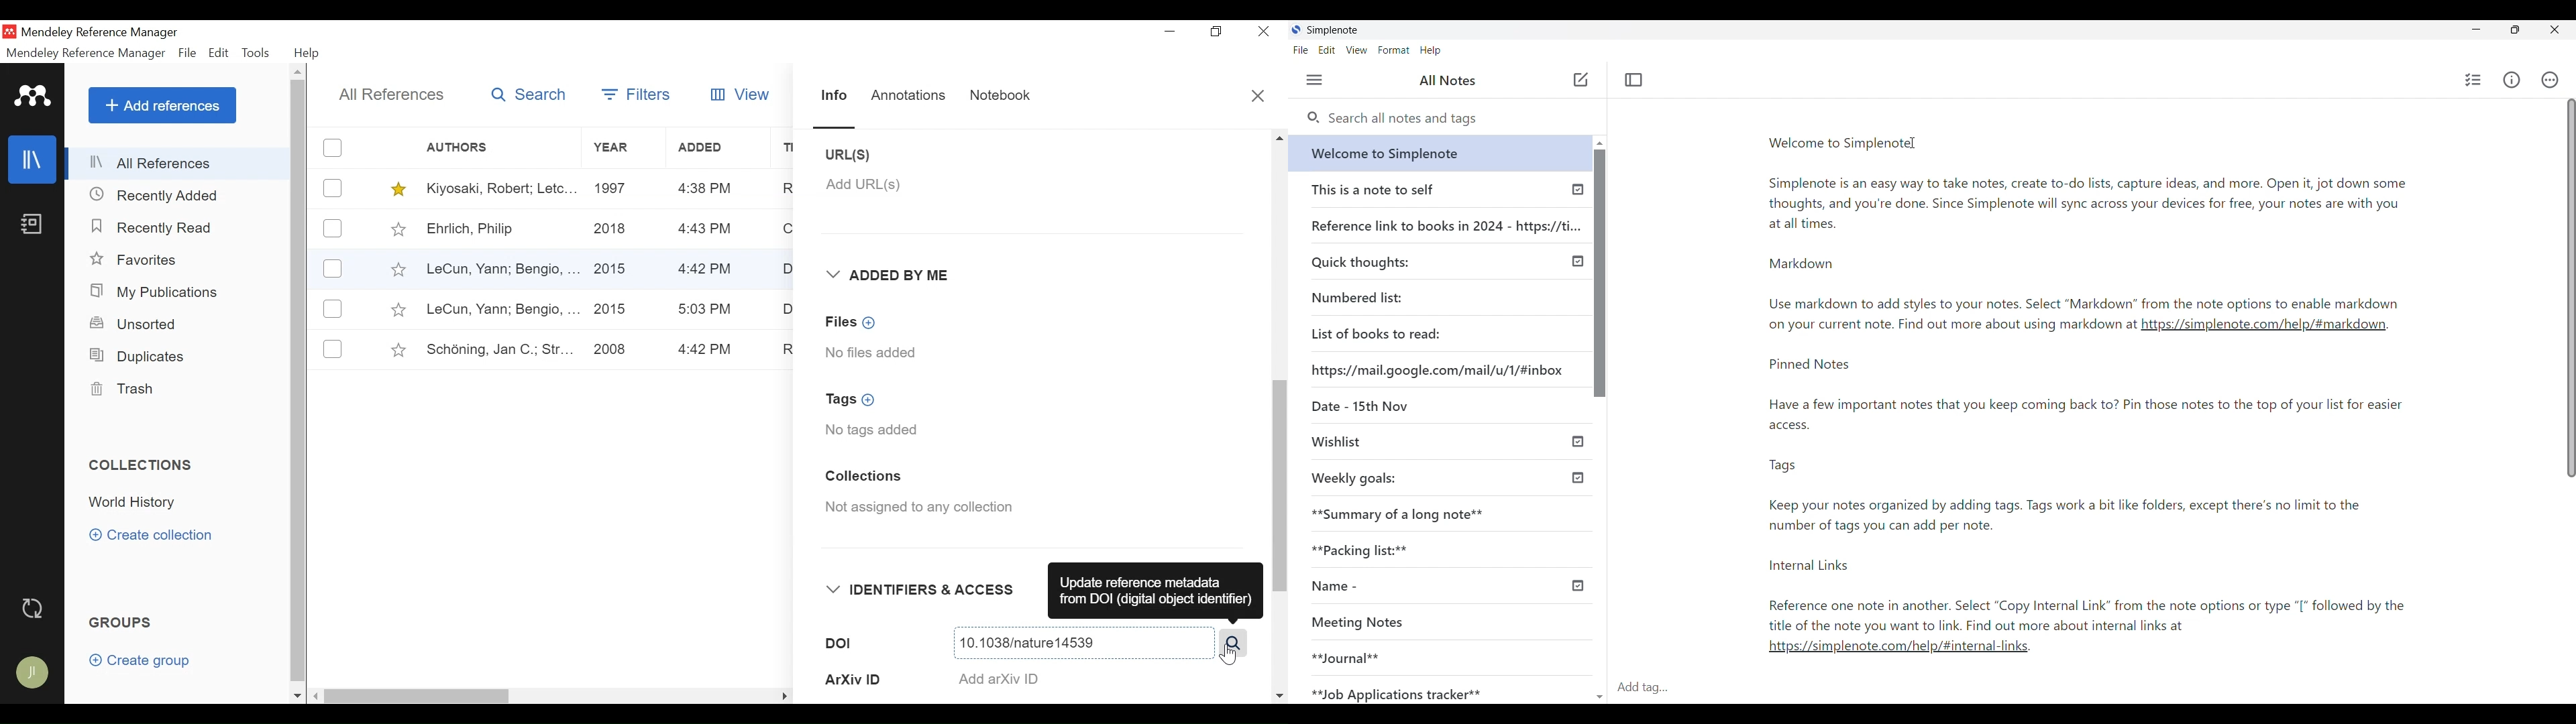 The image size is (2576, 728). I want to click on Added by Me, so click(892, 276).